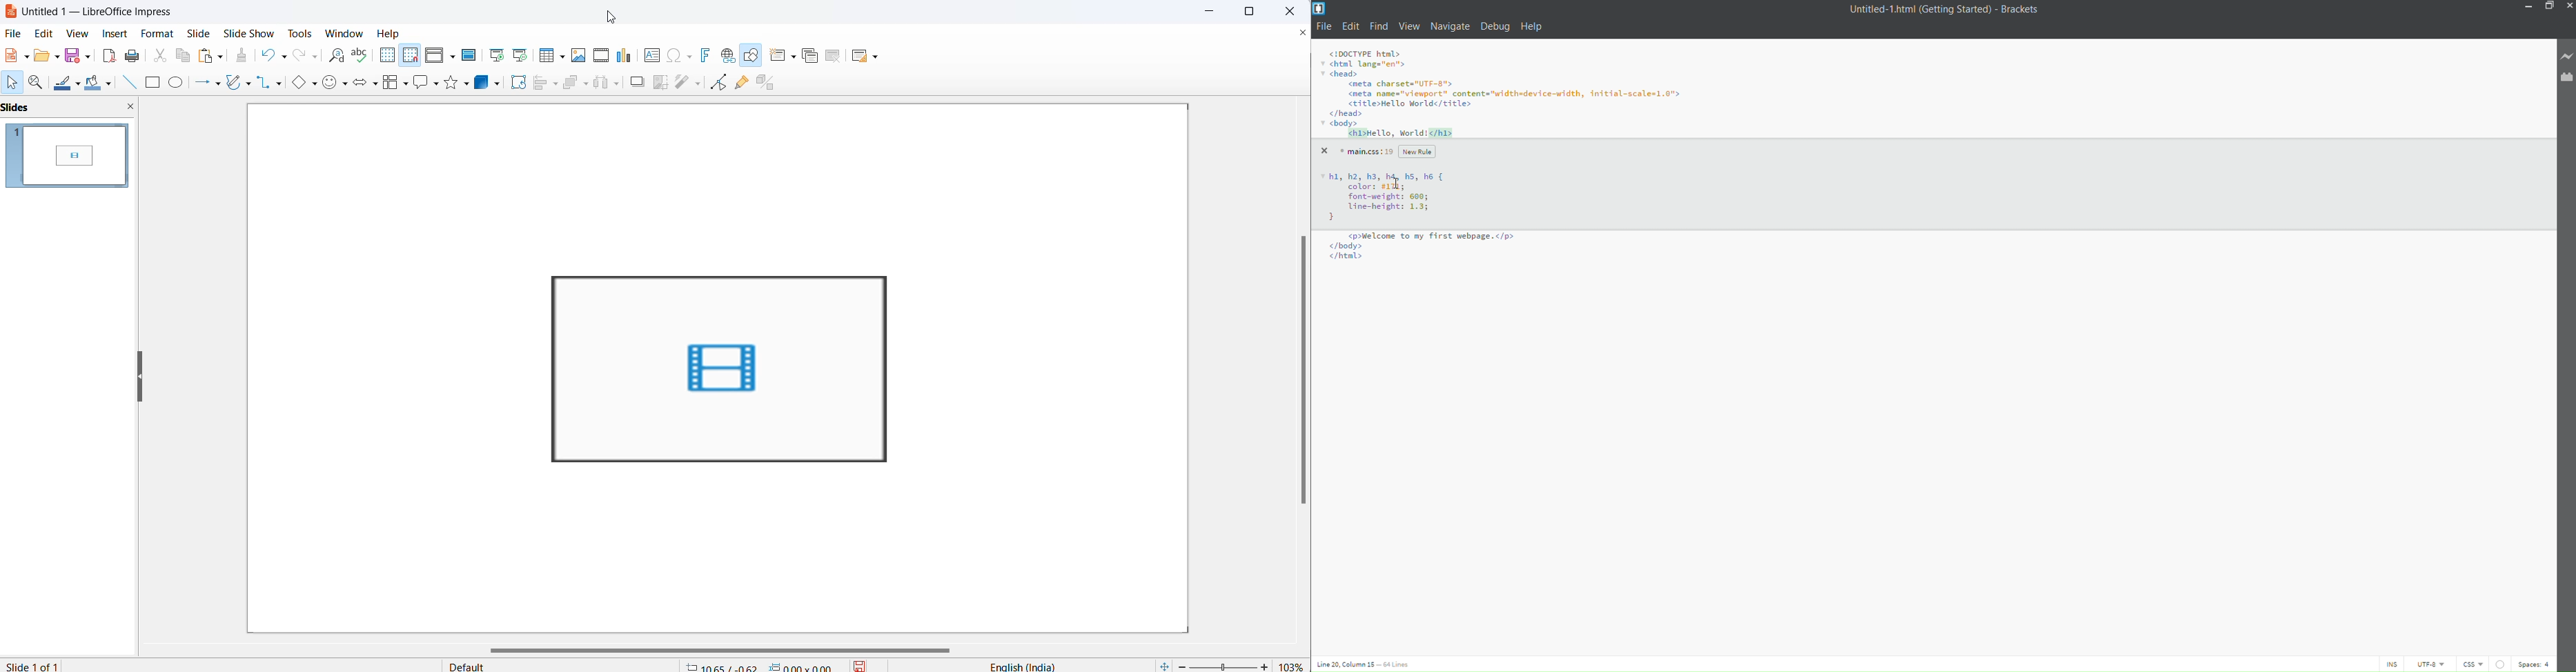 The height and width of the screenshot is (672, 2576). What do you see at coordinates (767, 85) in the screenshot?
I see `toggle extrusion` at bounding box center [767, 85].